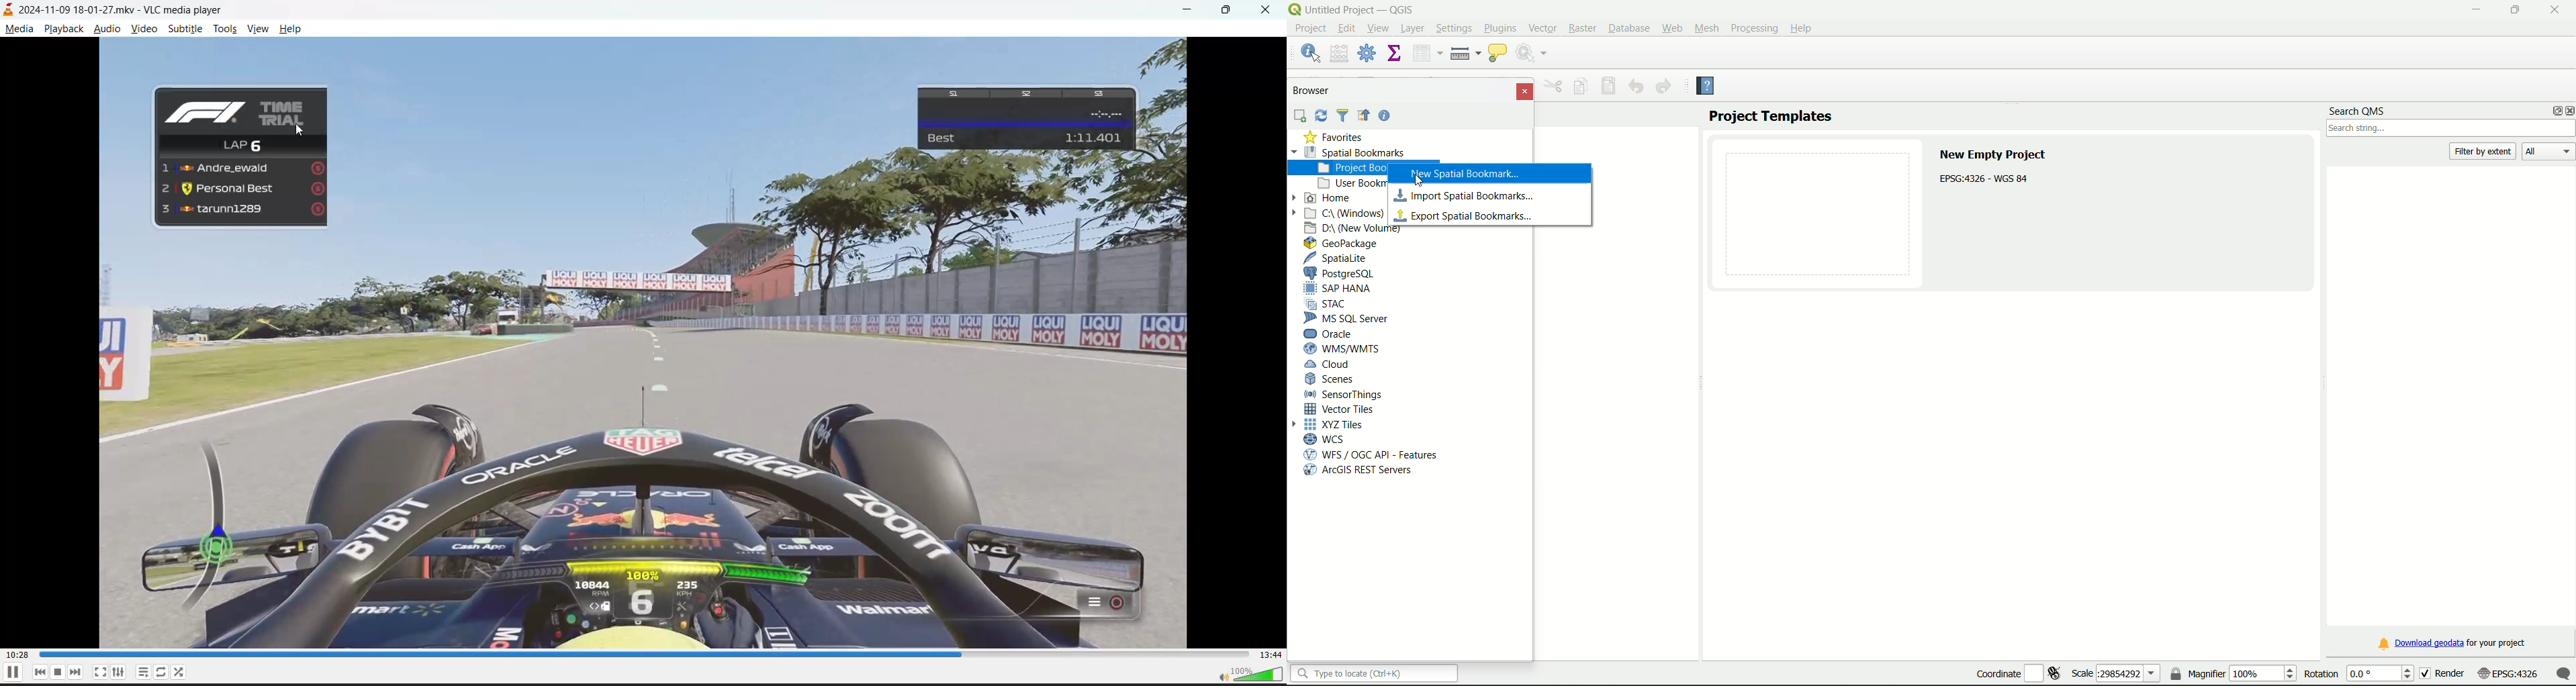 The height and width of the screenshot is (700, 2576). Describe the element at coordinates (1348, 318) in the screenshot. I see `MS SQL Server` at that location.